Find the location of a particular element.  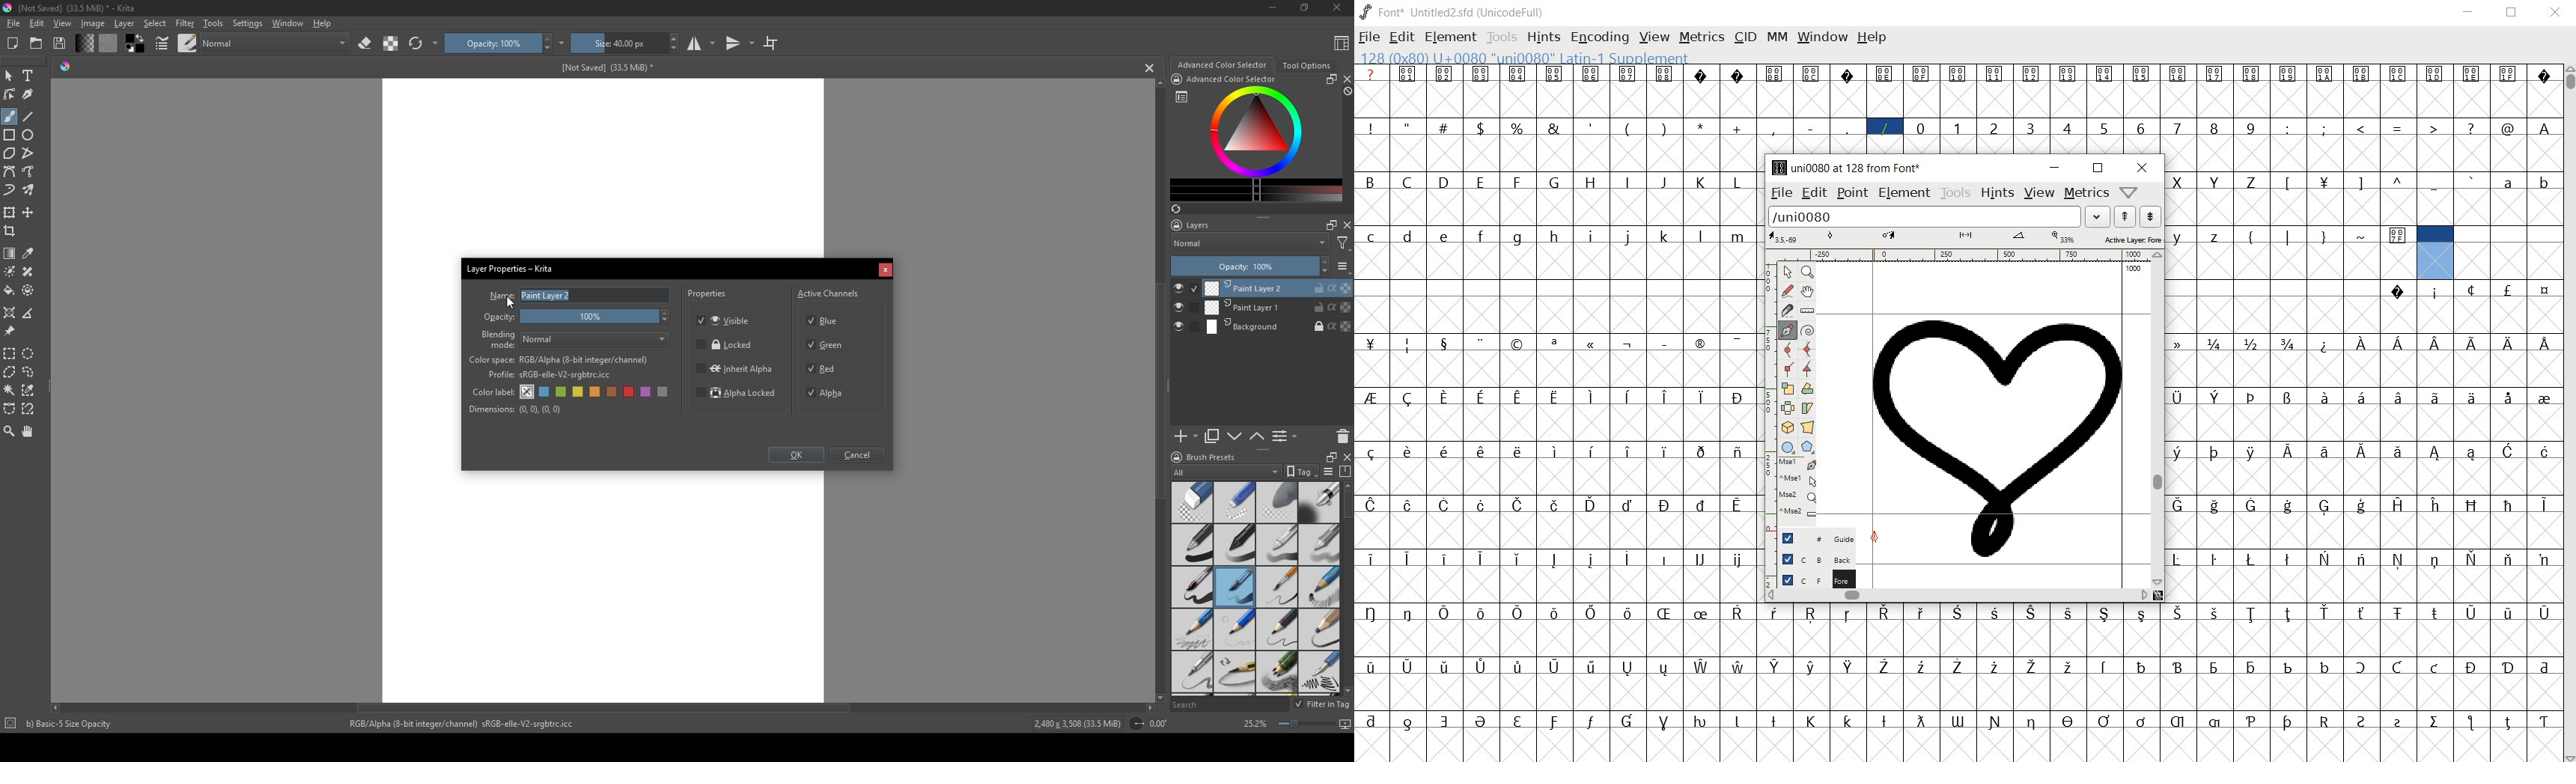

glyph is located at coordinates (1701, 183).